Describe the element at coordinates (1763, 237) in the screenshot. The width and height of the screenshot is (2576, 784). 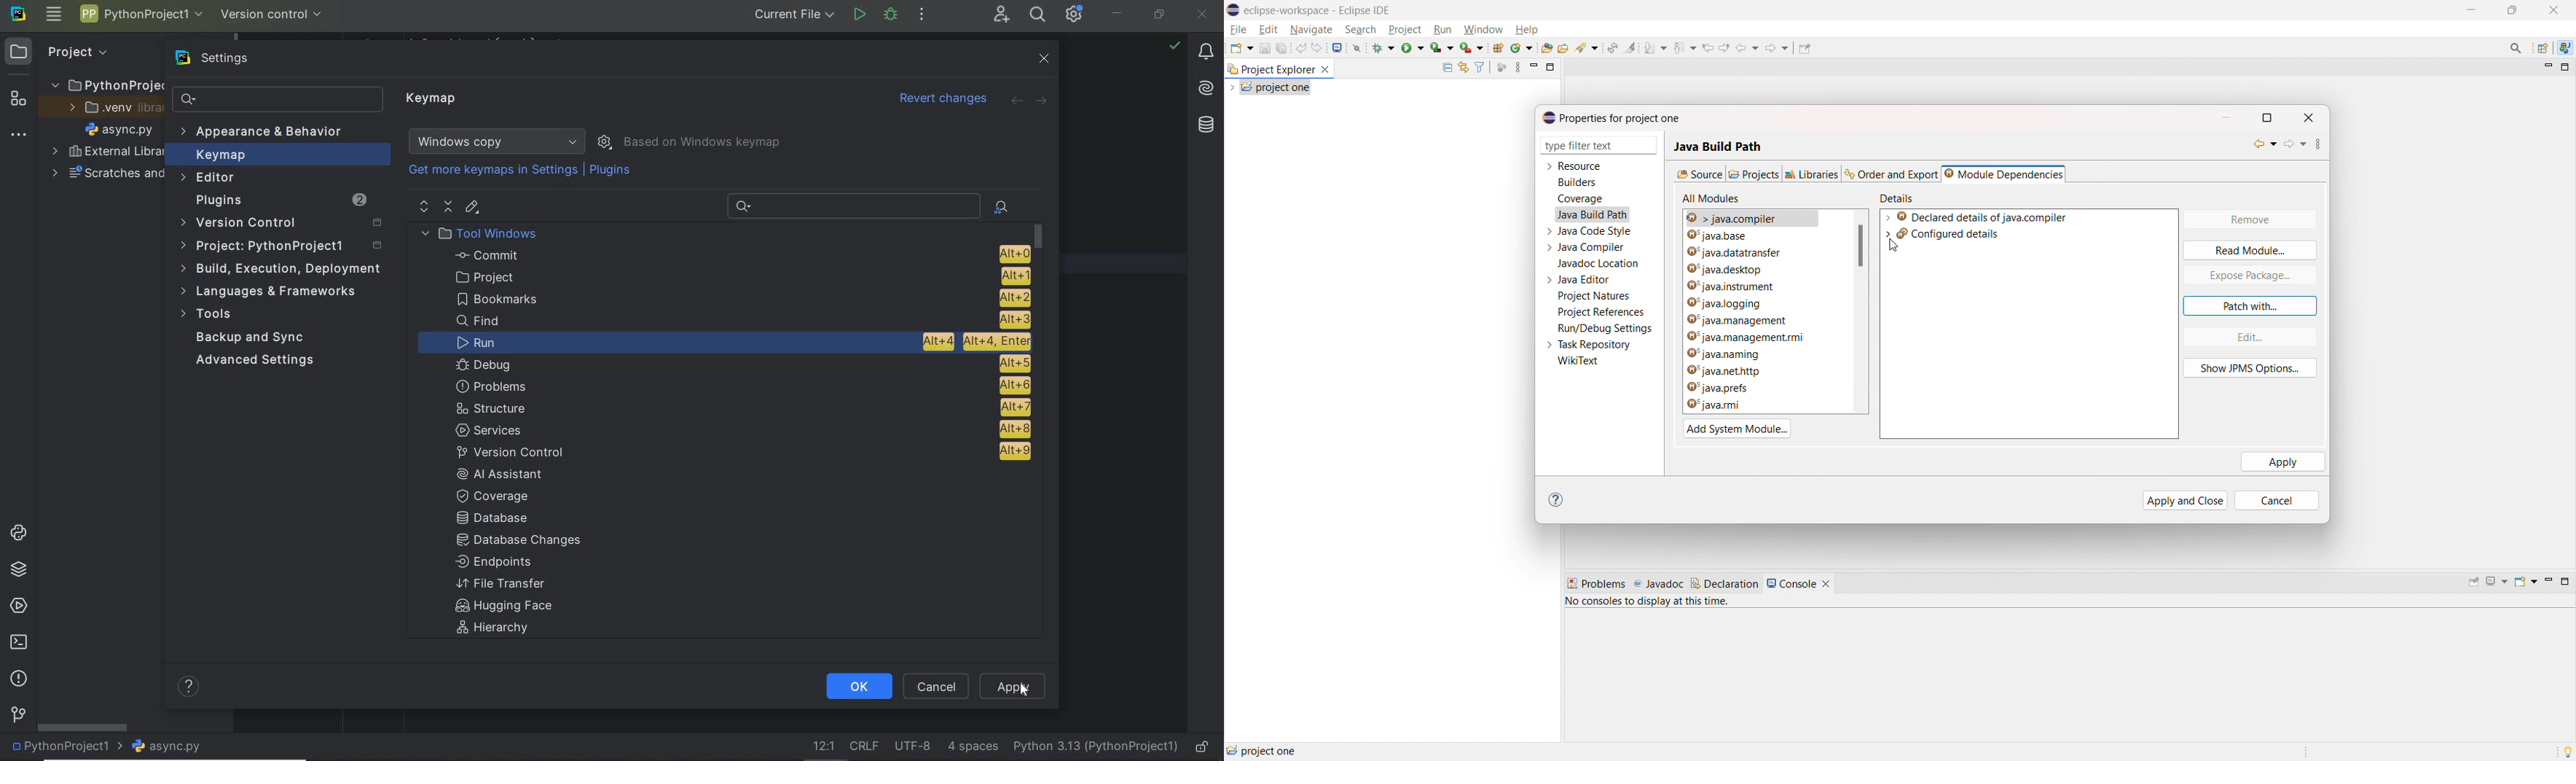
I see `java.compiler` at that location.